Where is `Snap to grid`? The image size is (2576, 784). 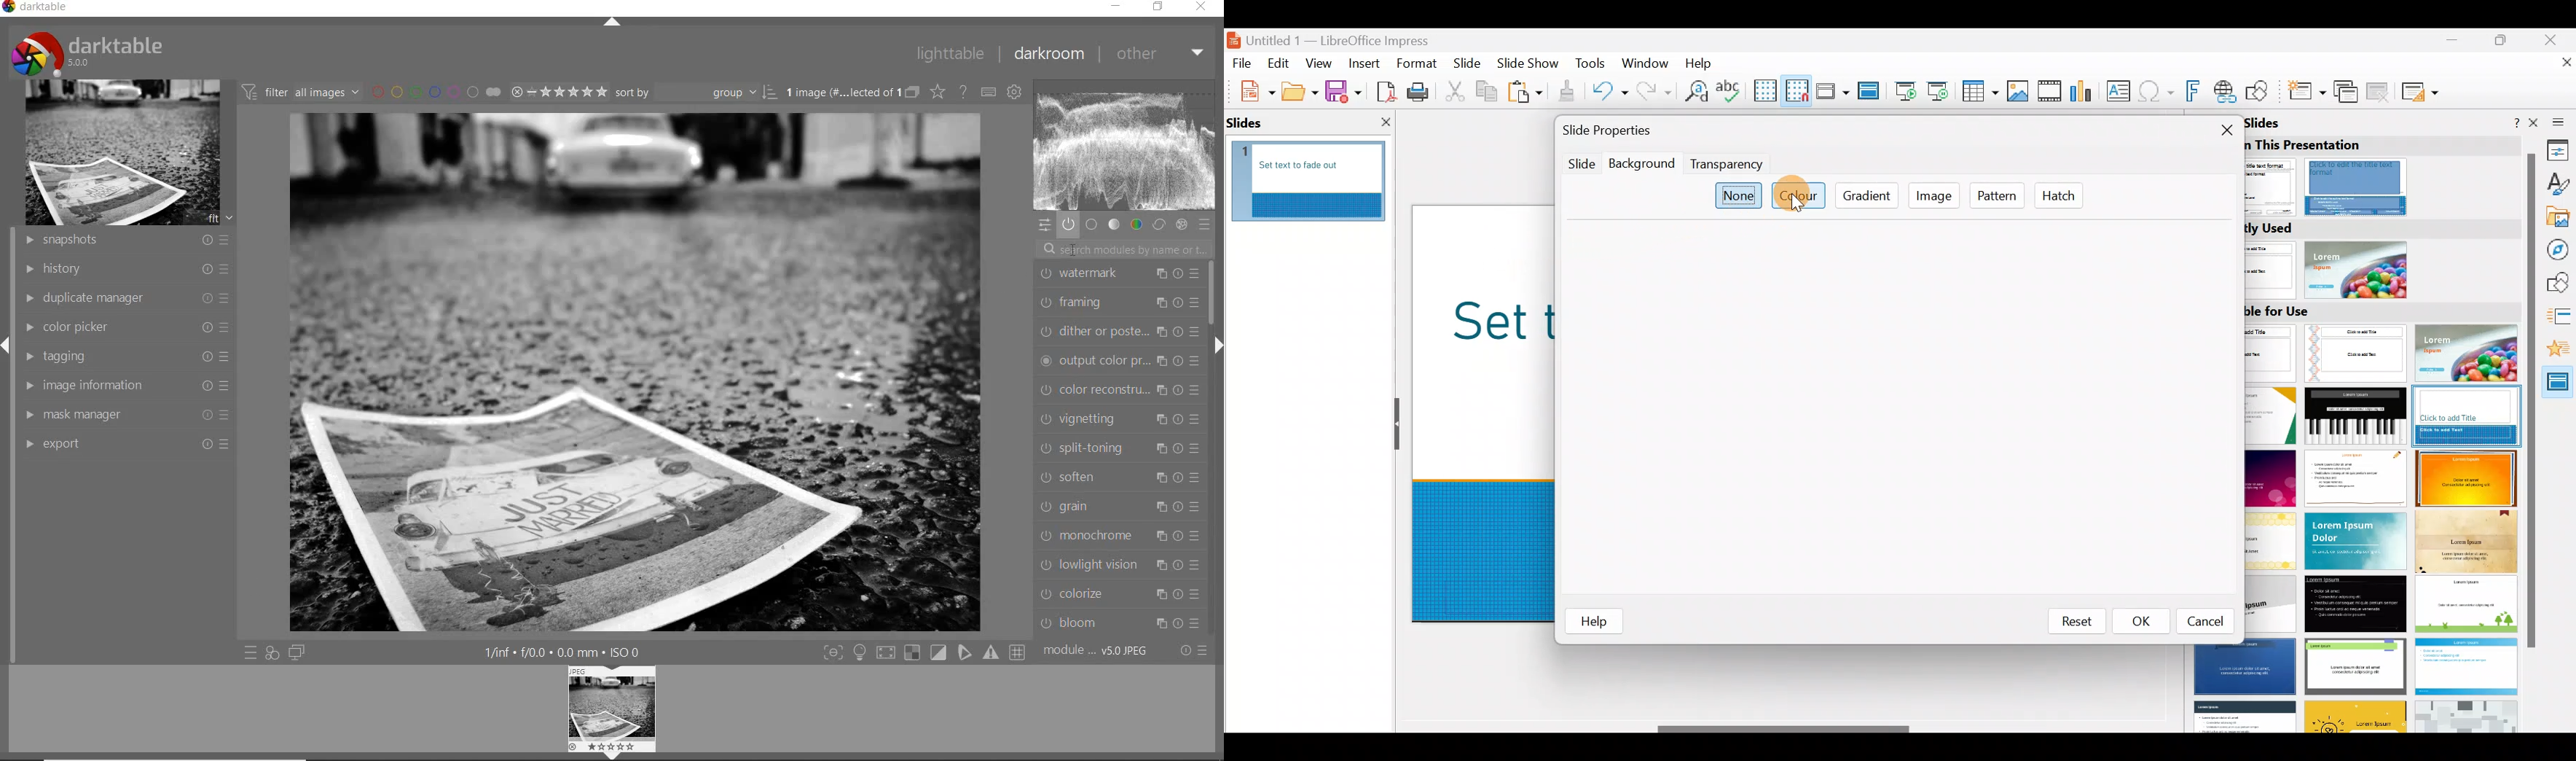
Snap to grid is located at coordinates (1794, 90).